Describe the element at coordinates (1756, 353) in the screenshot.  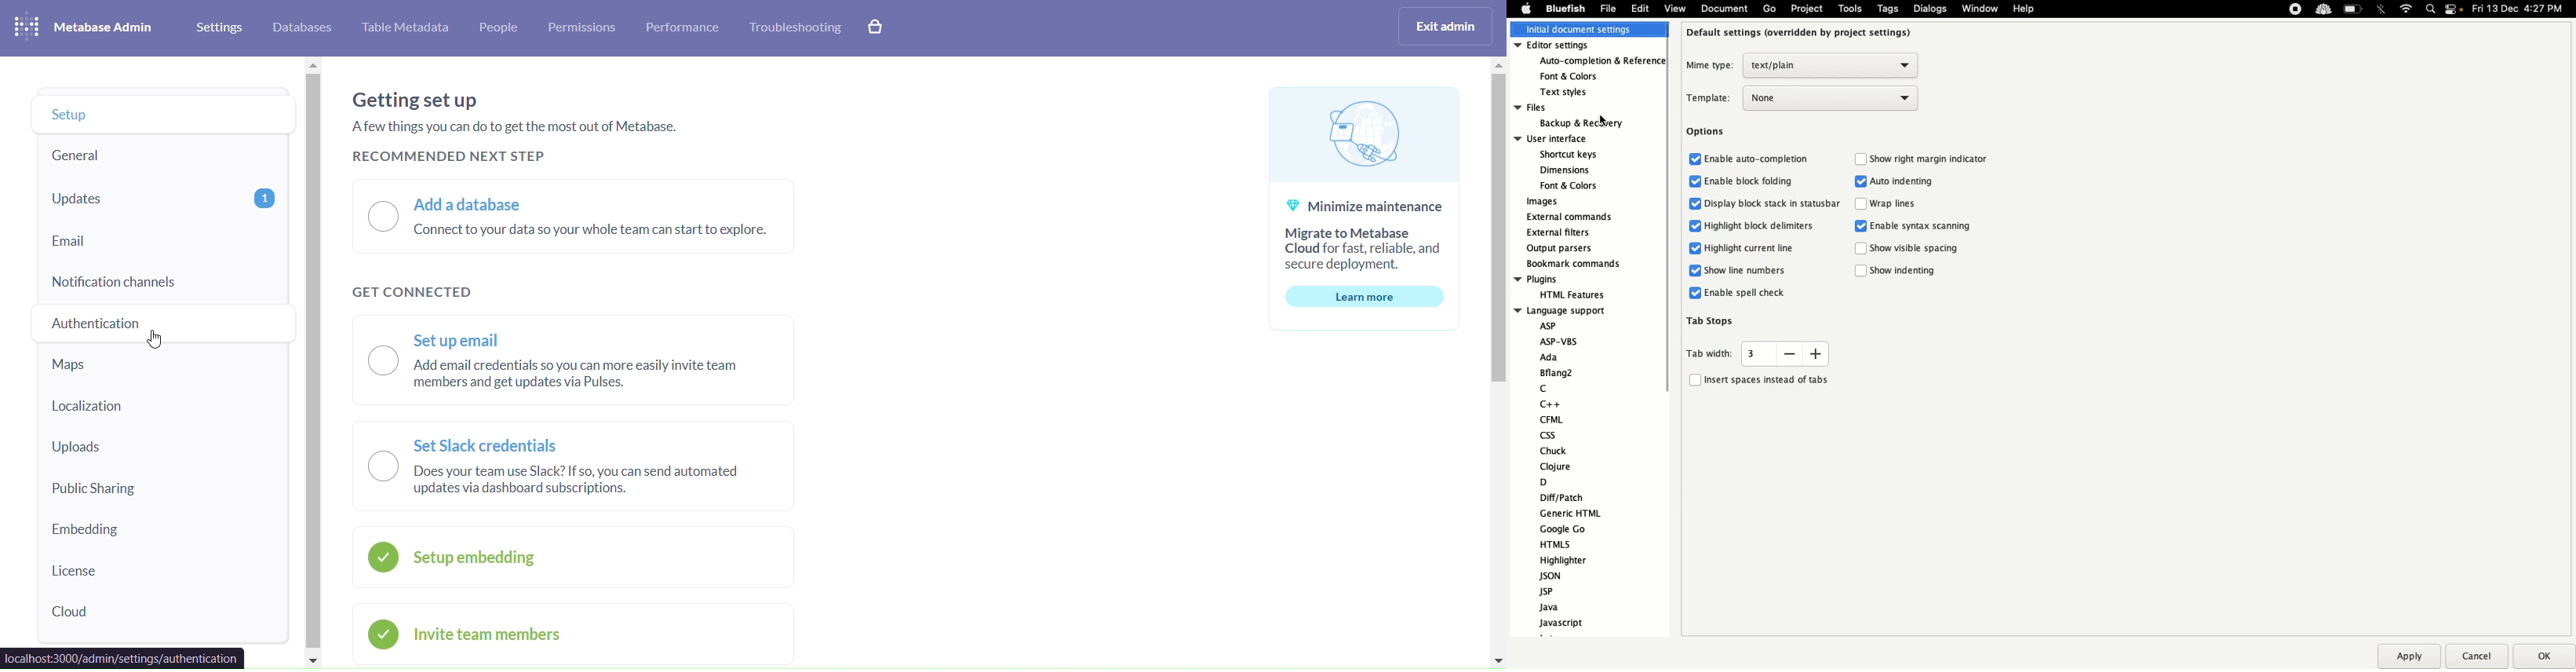
I see `Tab width` at that location.